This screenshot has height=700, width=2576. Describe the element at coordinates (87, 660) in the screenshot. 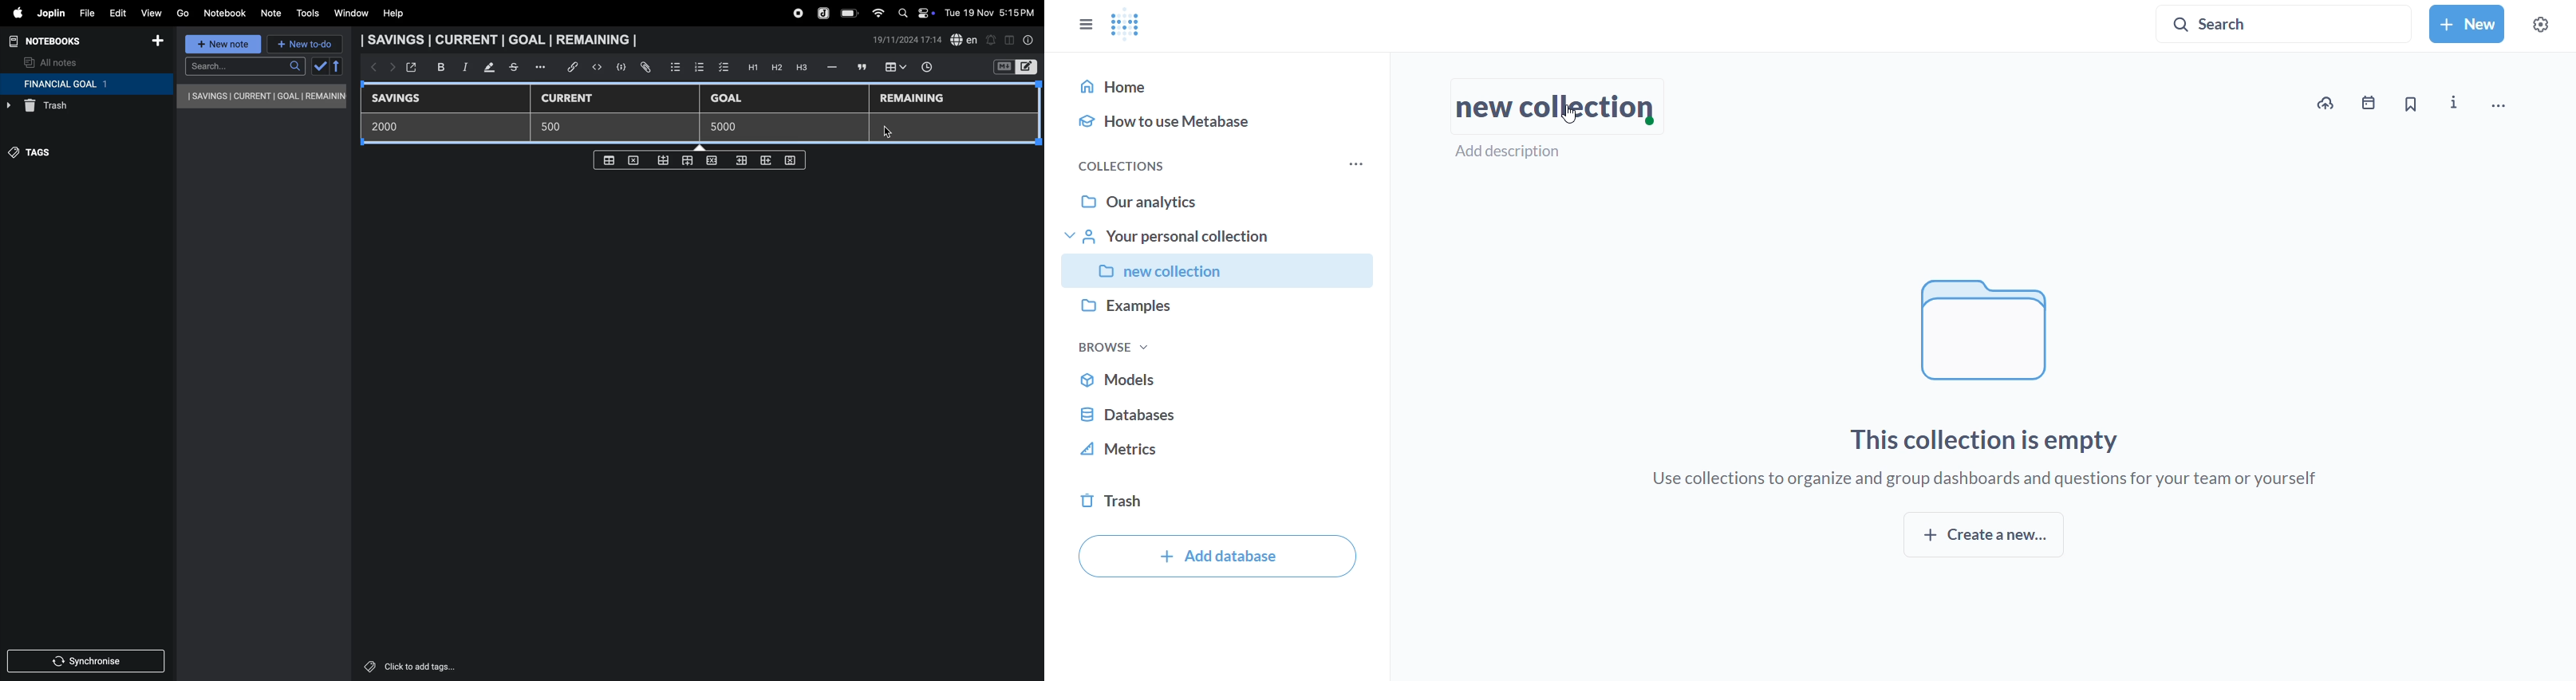

I see `synchronize` at that location.